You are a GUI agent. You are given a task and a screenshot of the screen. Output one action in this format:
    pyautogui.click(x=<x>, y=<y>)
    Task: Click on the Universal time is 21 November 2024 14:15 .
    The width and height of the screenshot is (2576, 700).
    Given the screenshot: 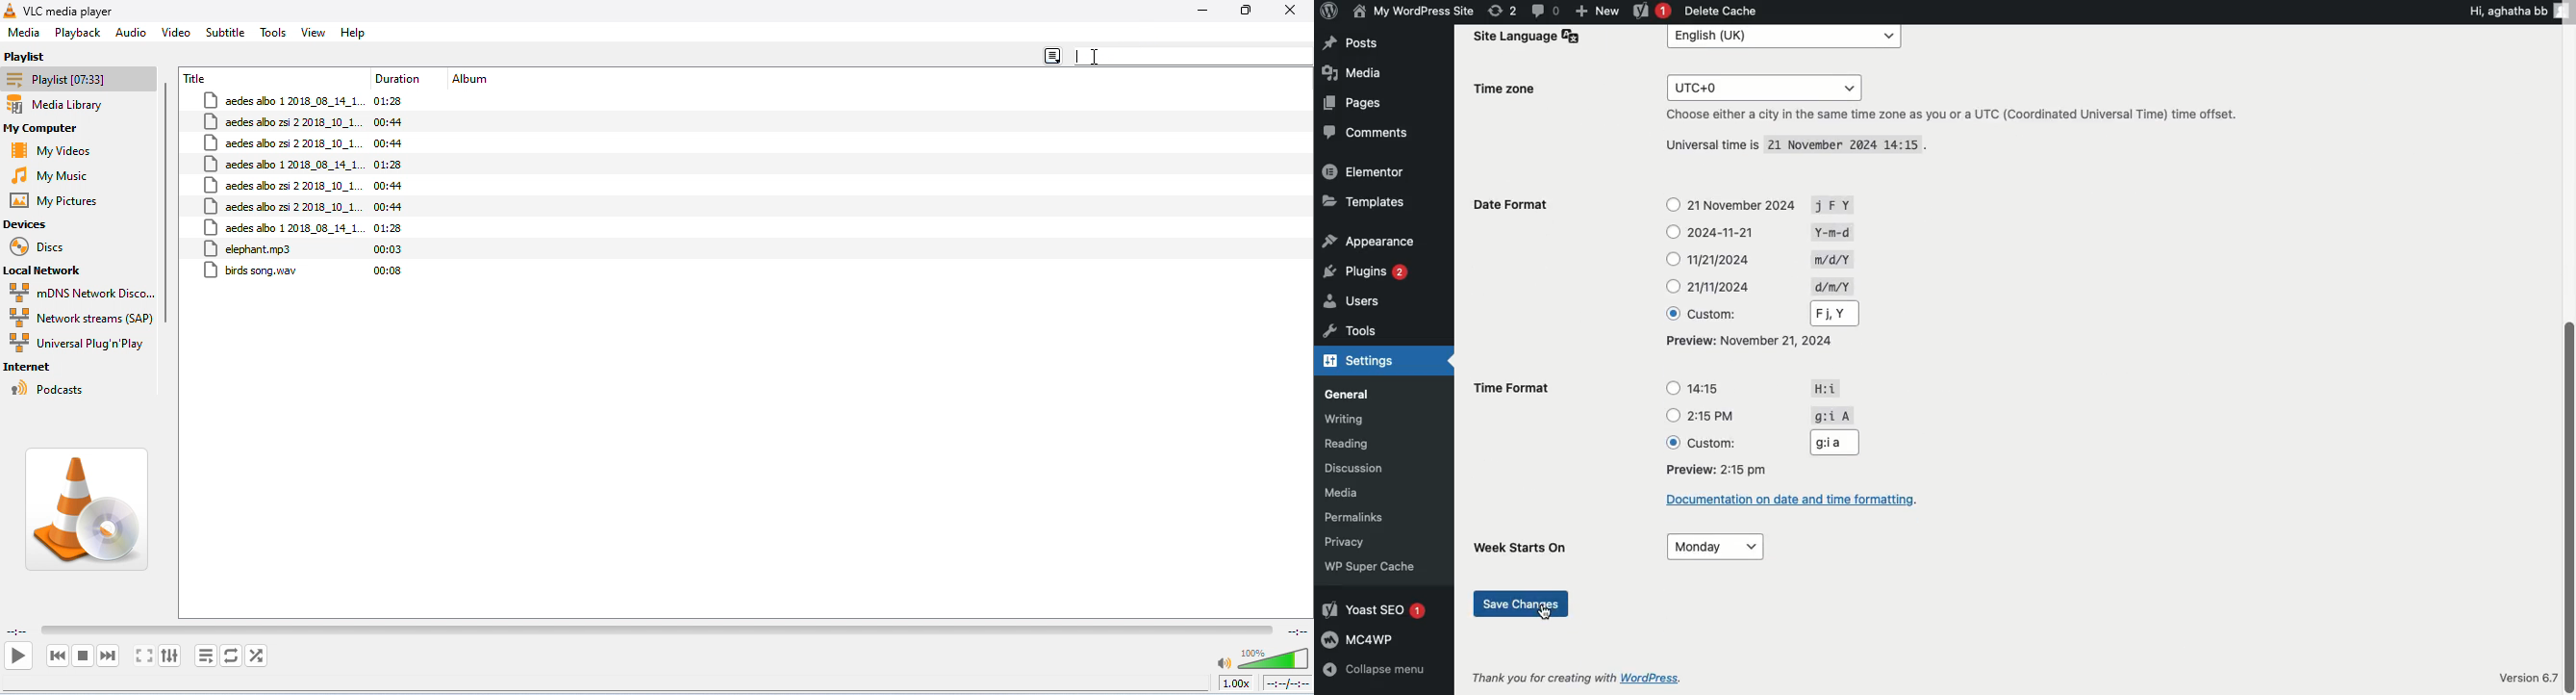 What is the action you would take?
    pyautogui.click(x=1802, y=147)
    